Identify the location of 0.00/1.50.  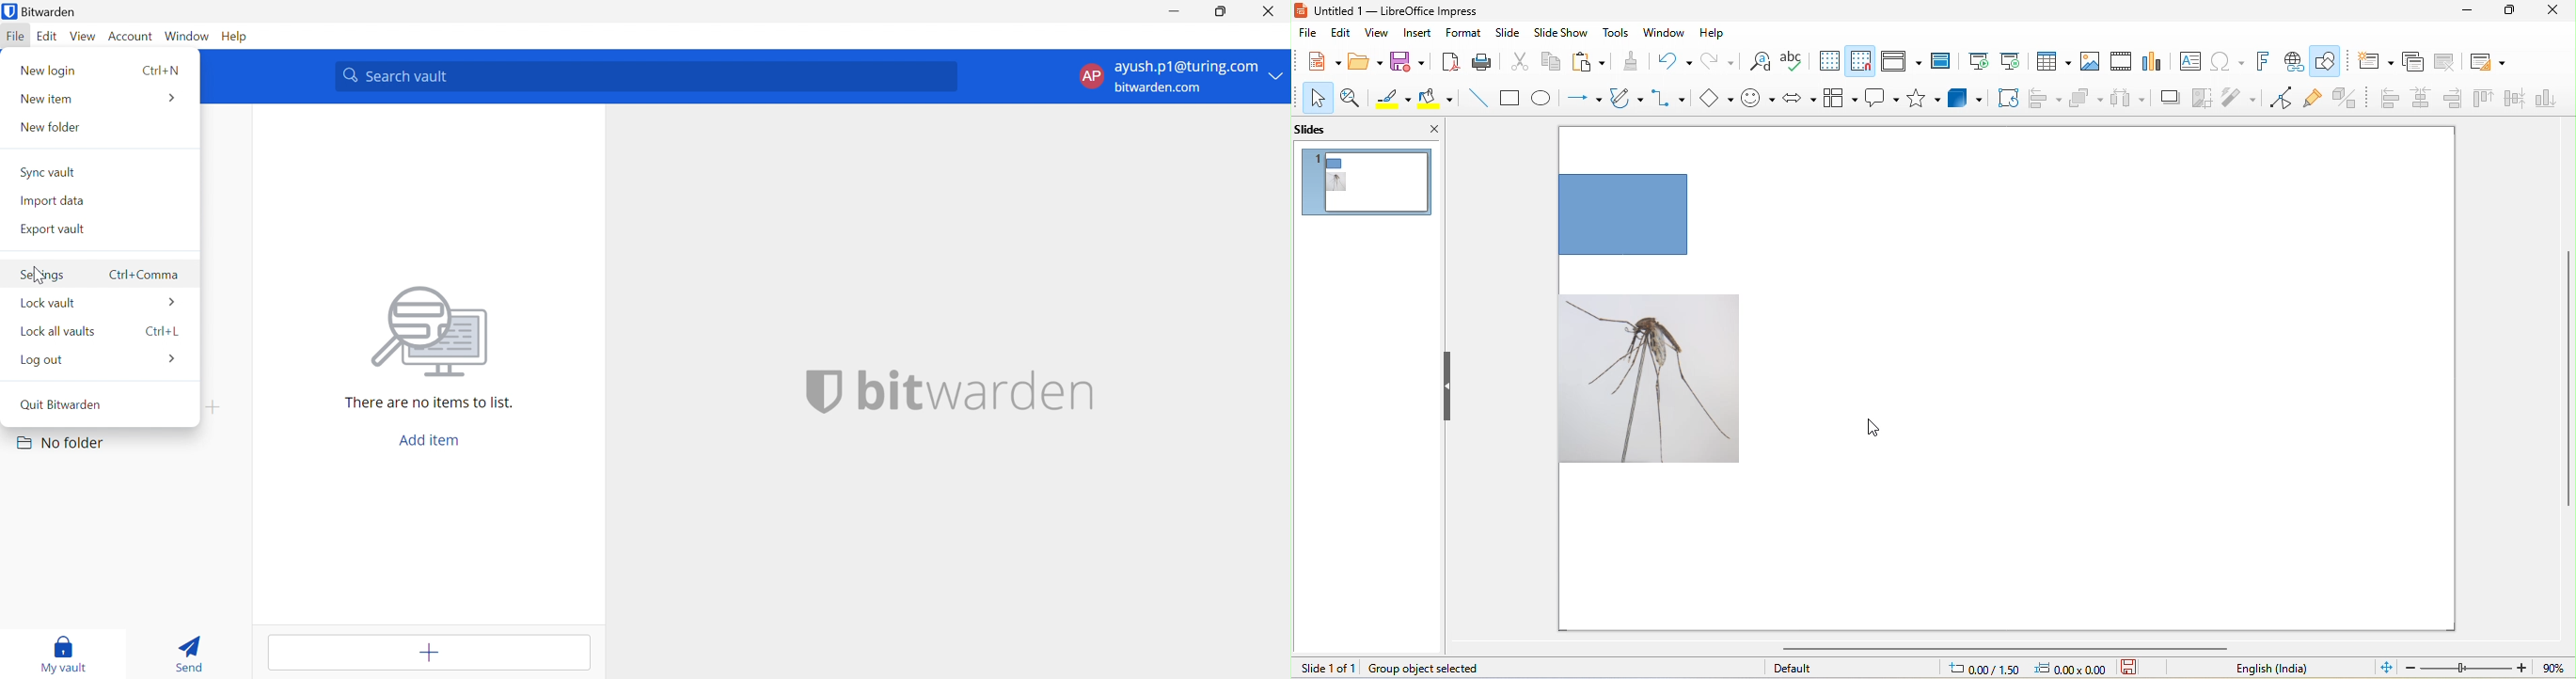
(1982, 668).